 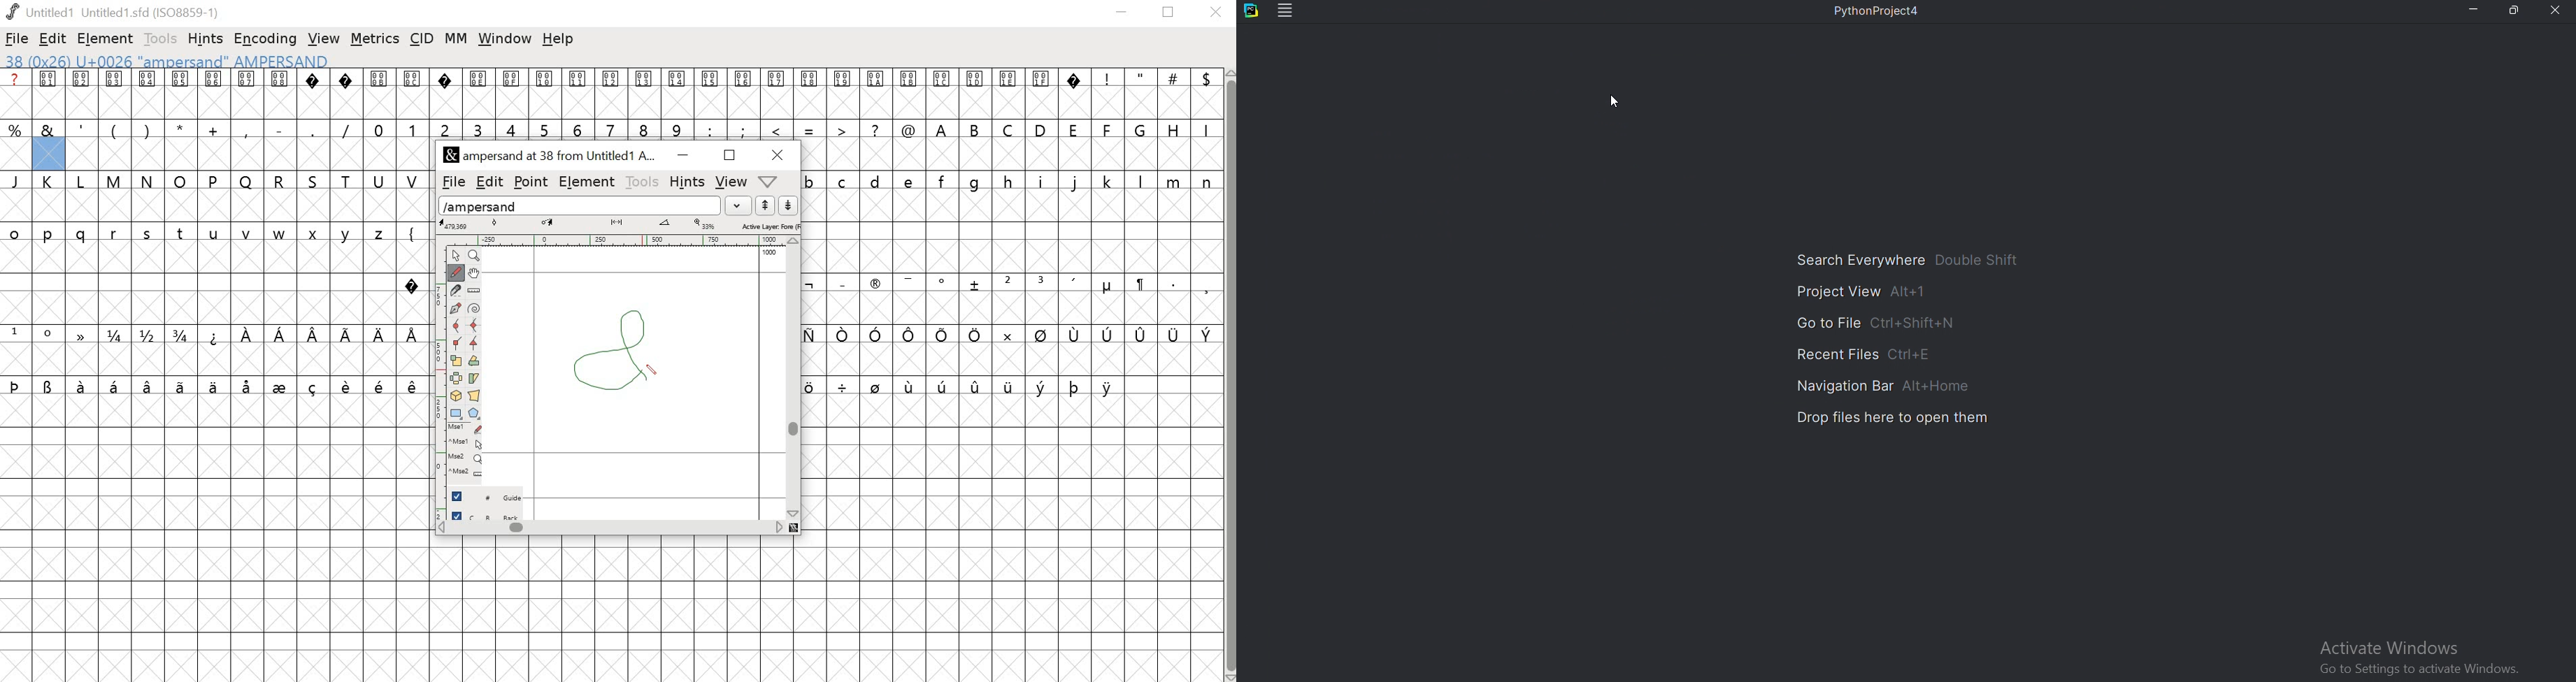 I want to click on 8, so click(x=645, y=128).